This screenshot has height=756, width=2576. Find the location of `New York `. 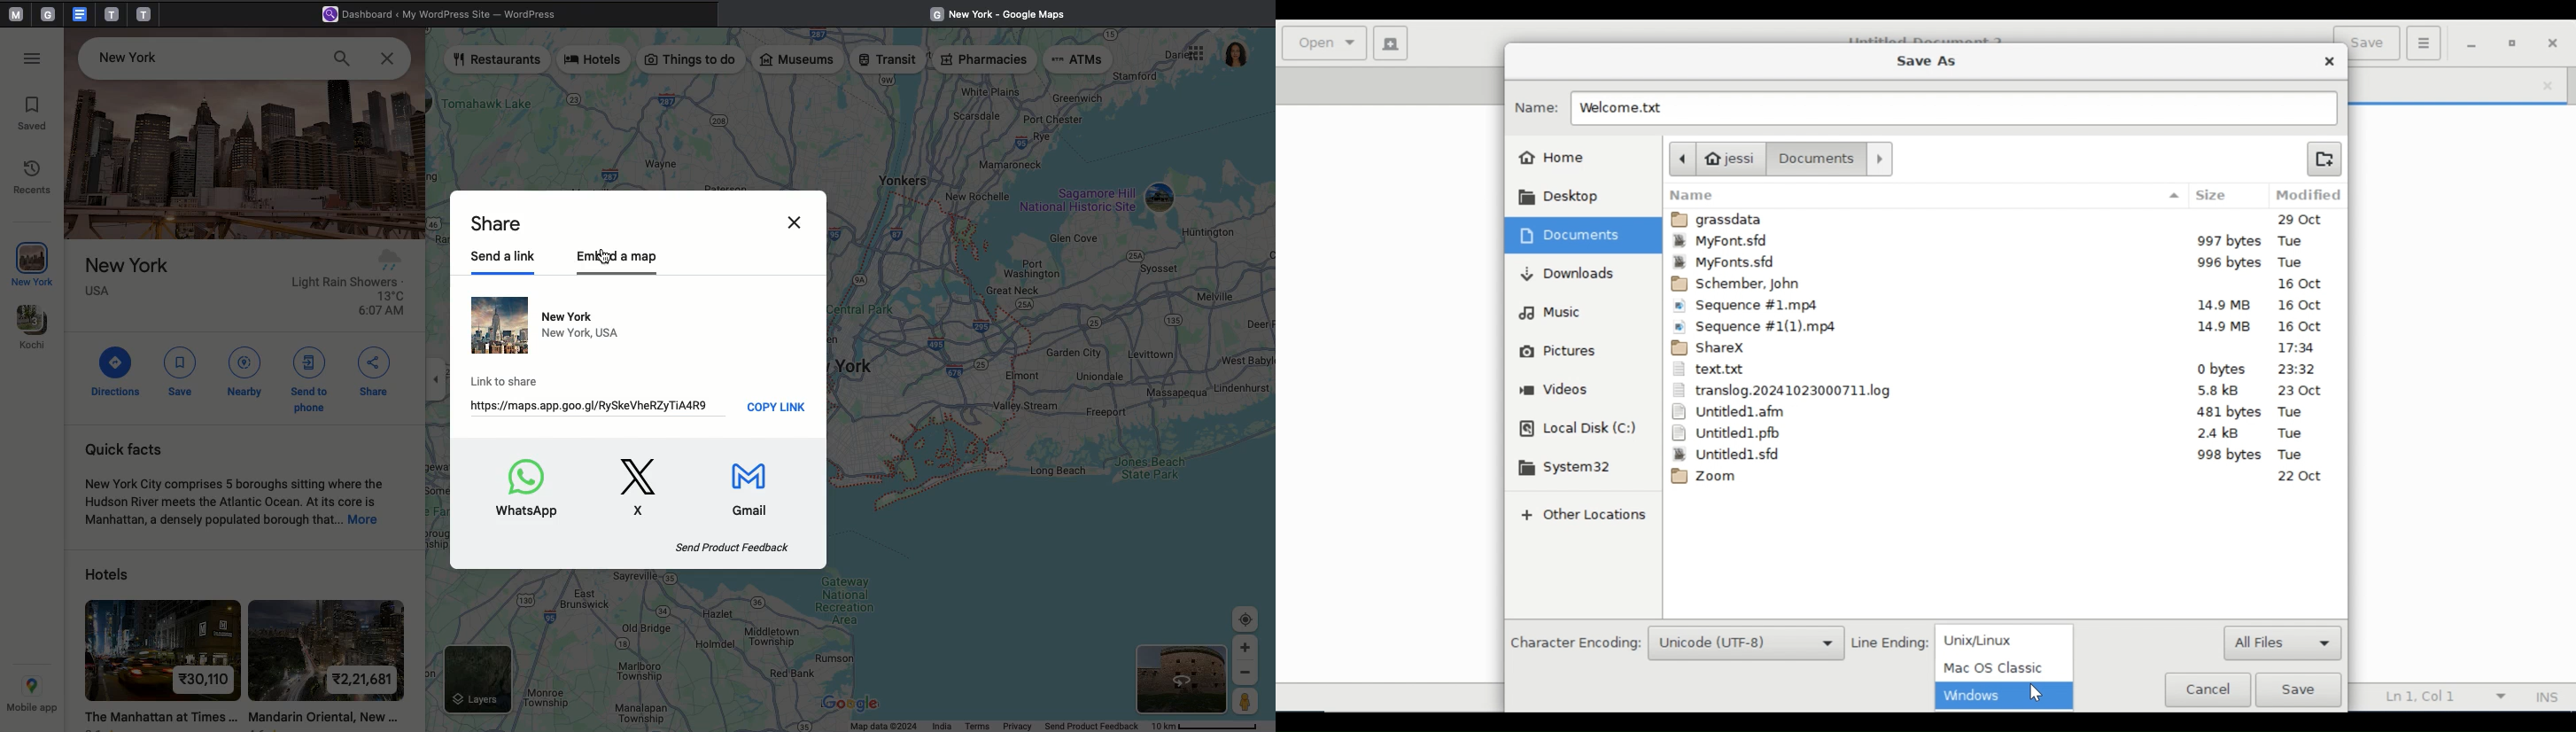

New York  is located at coordinates (547, 327).